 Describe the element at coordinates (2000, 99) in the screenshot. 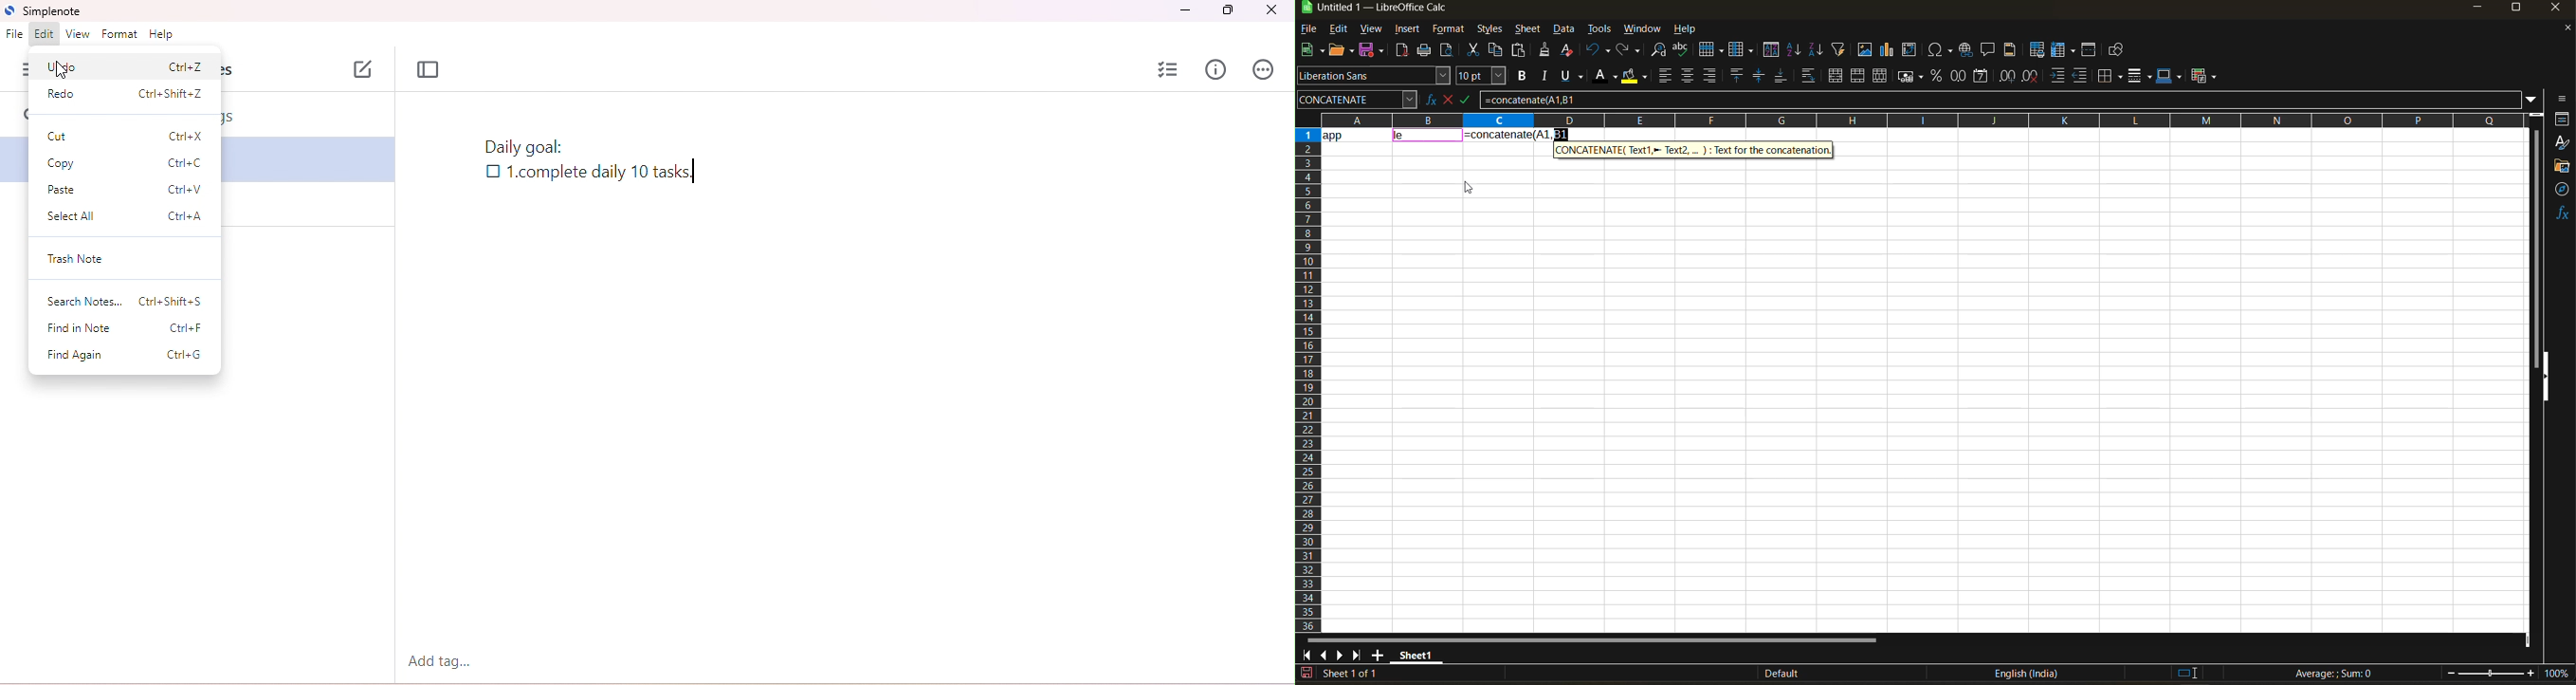

I see `=concatenate(A1, B1` at that location.